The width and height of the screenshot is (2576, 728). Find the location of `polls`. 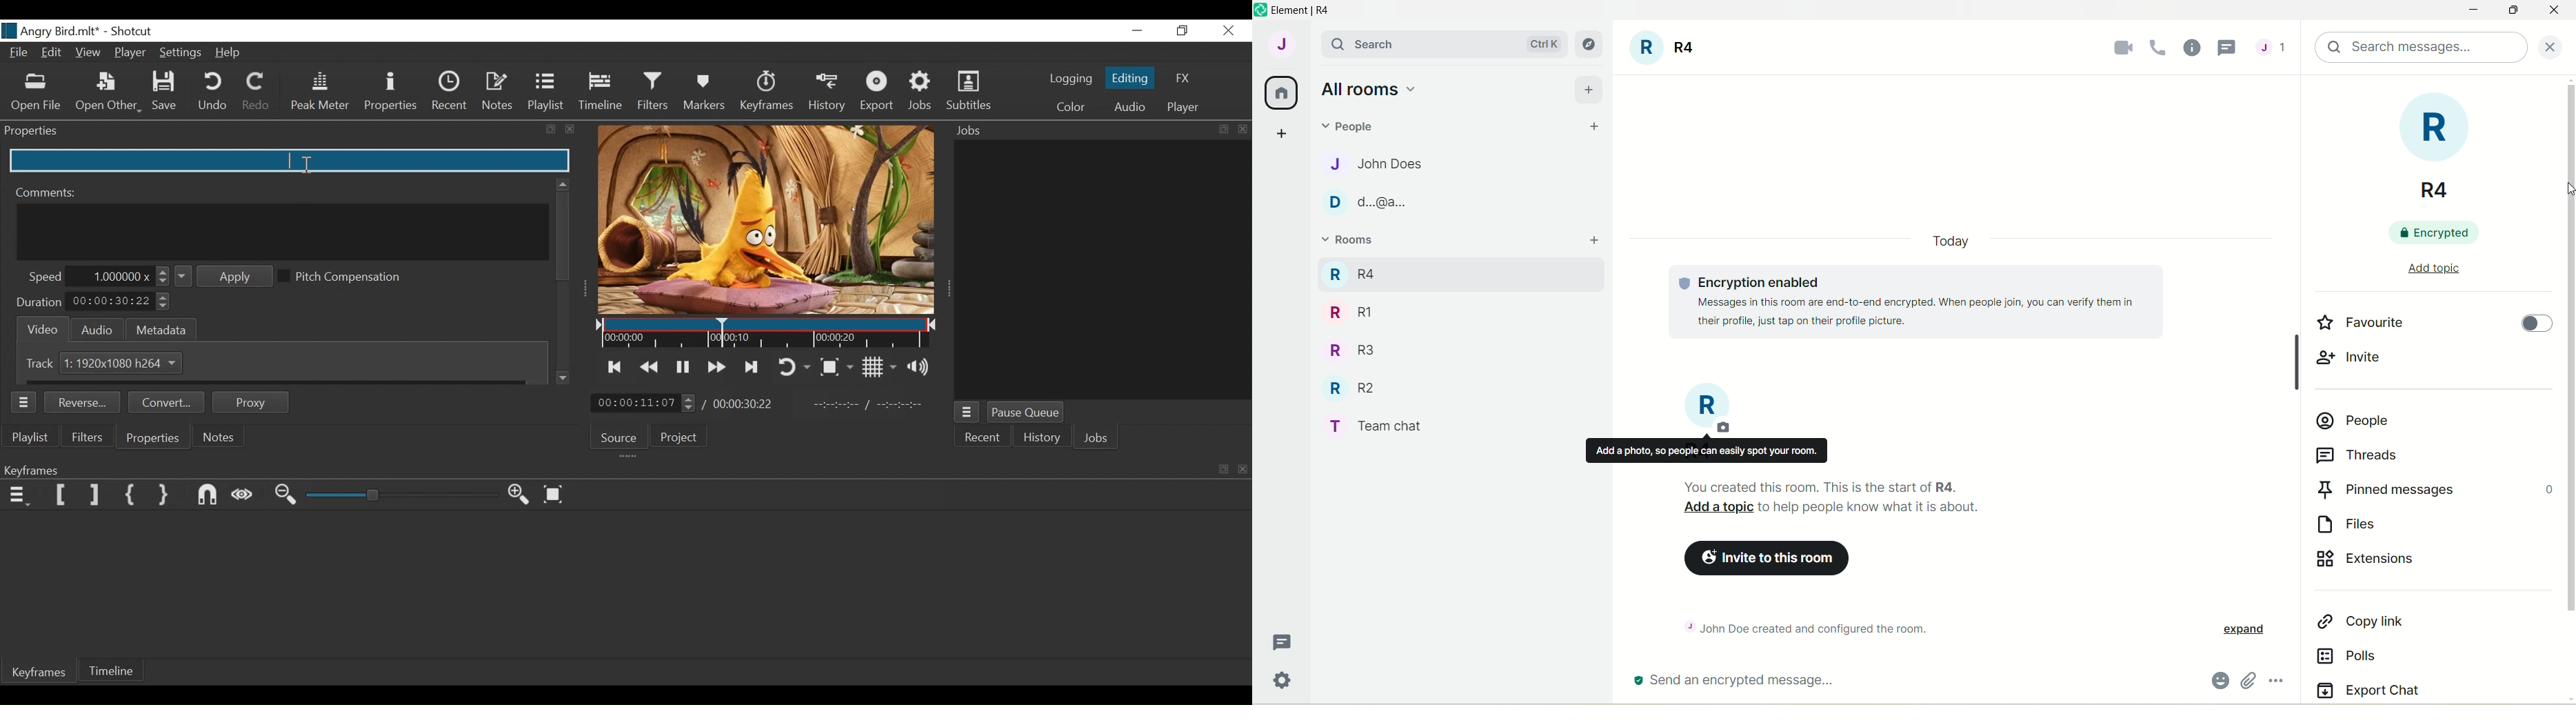

polls is located at coordinates (2350, 656).